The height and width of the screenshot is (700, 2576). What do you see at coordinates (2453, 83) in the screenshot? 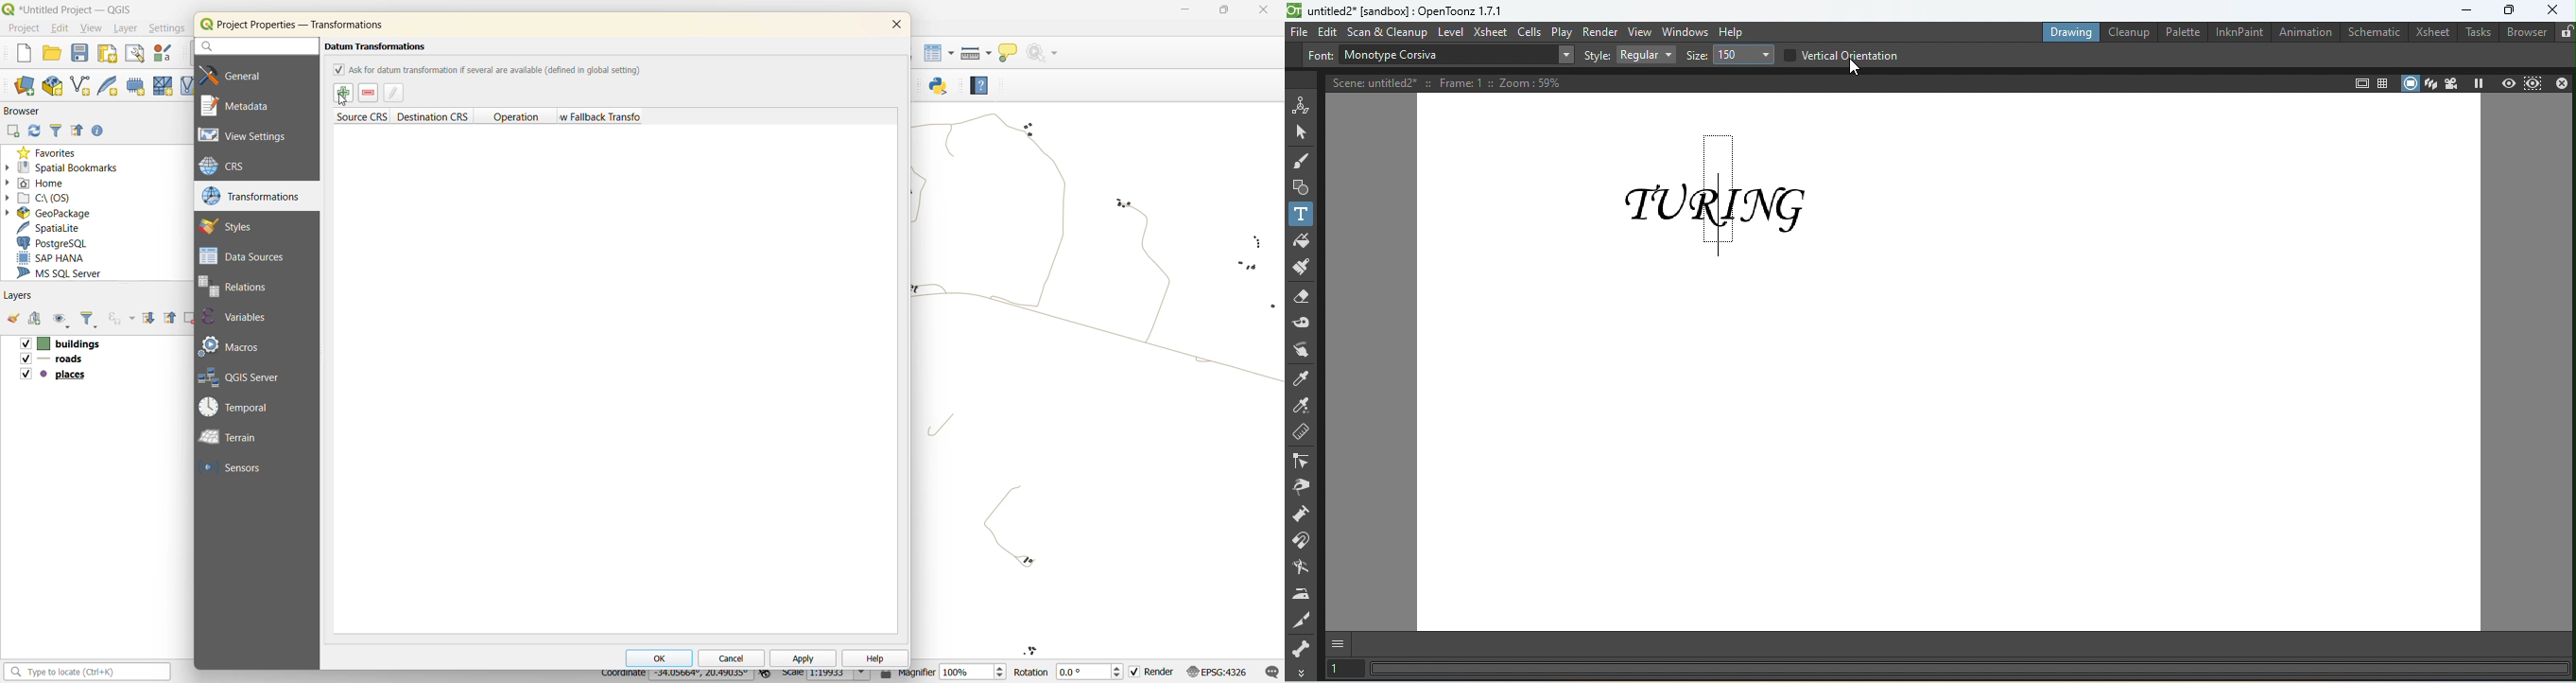
I see `Camera view` at bounding box center [2453, 83].